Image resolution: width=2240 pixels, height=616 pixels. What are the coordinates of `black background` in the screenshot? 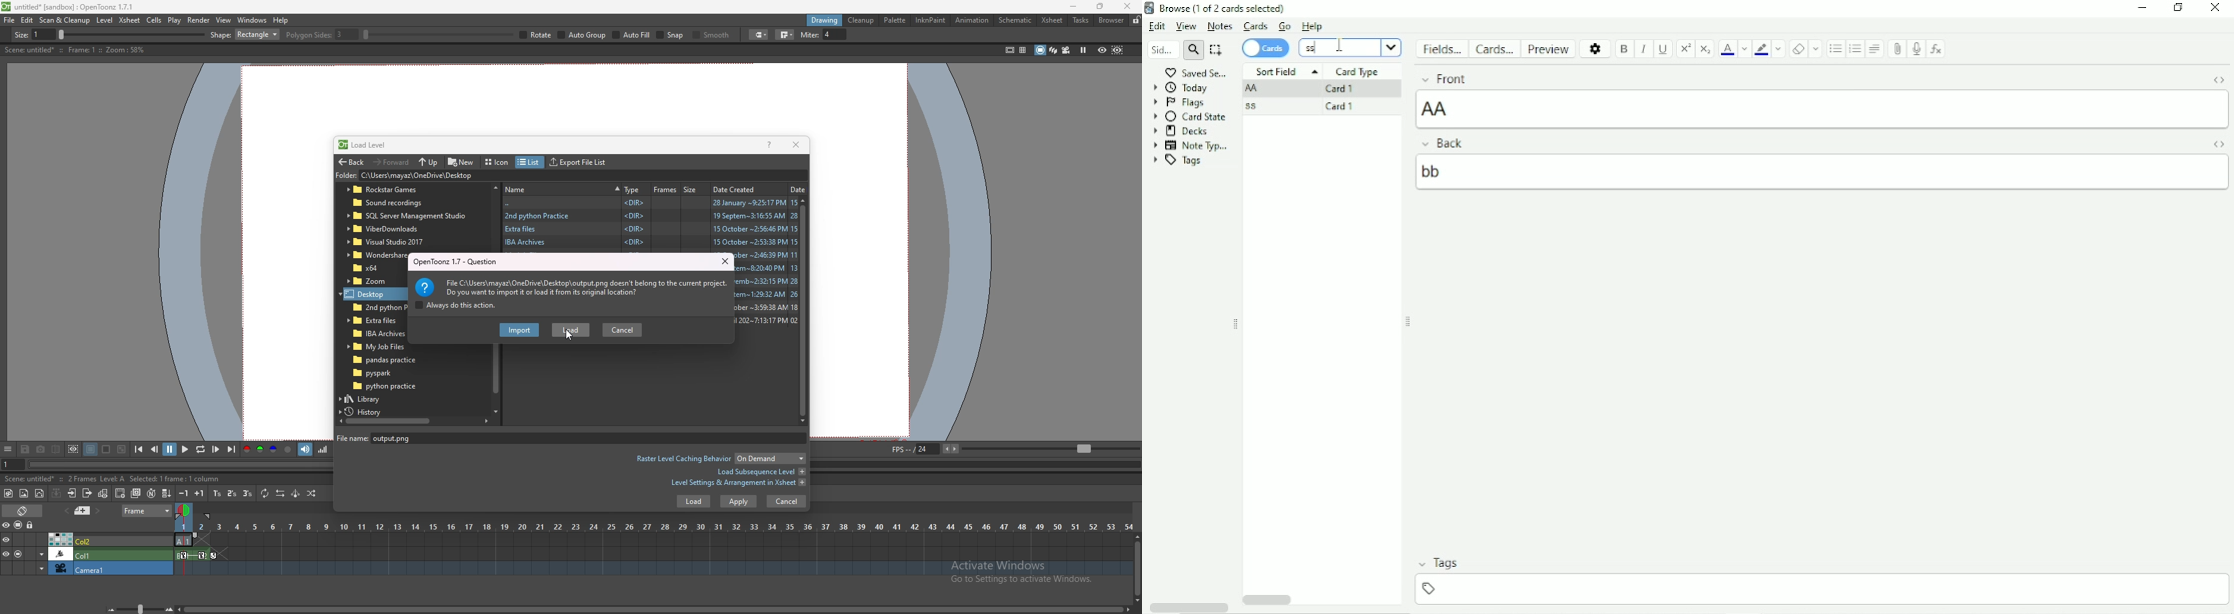 It's located at (90, 449).